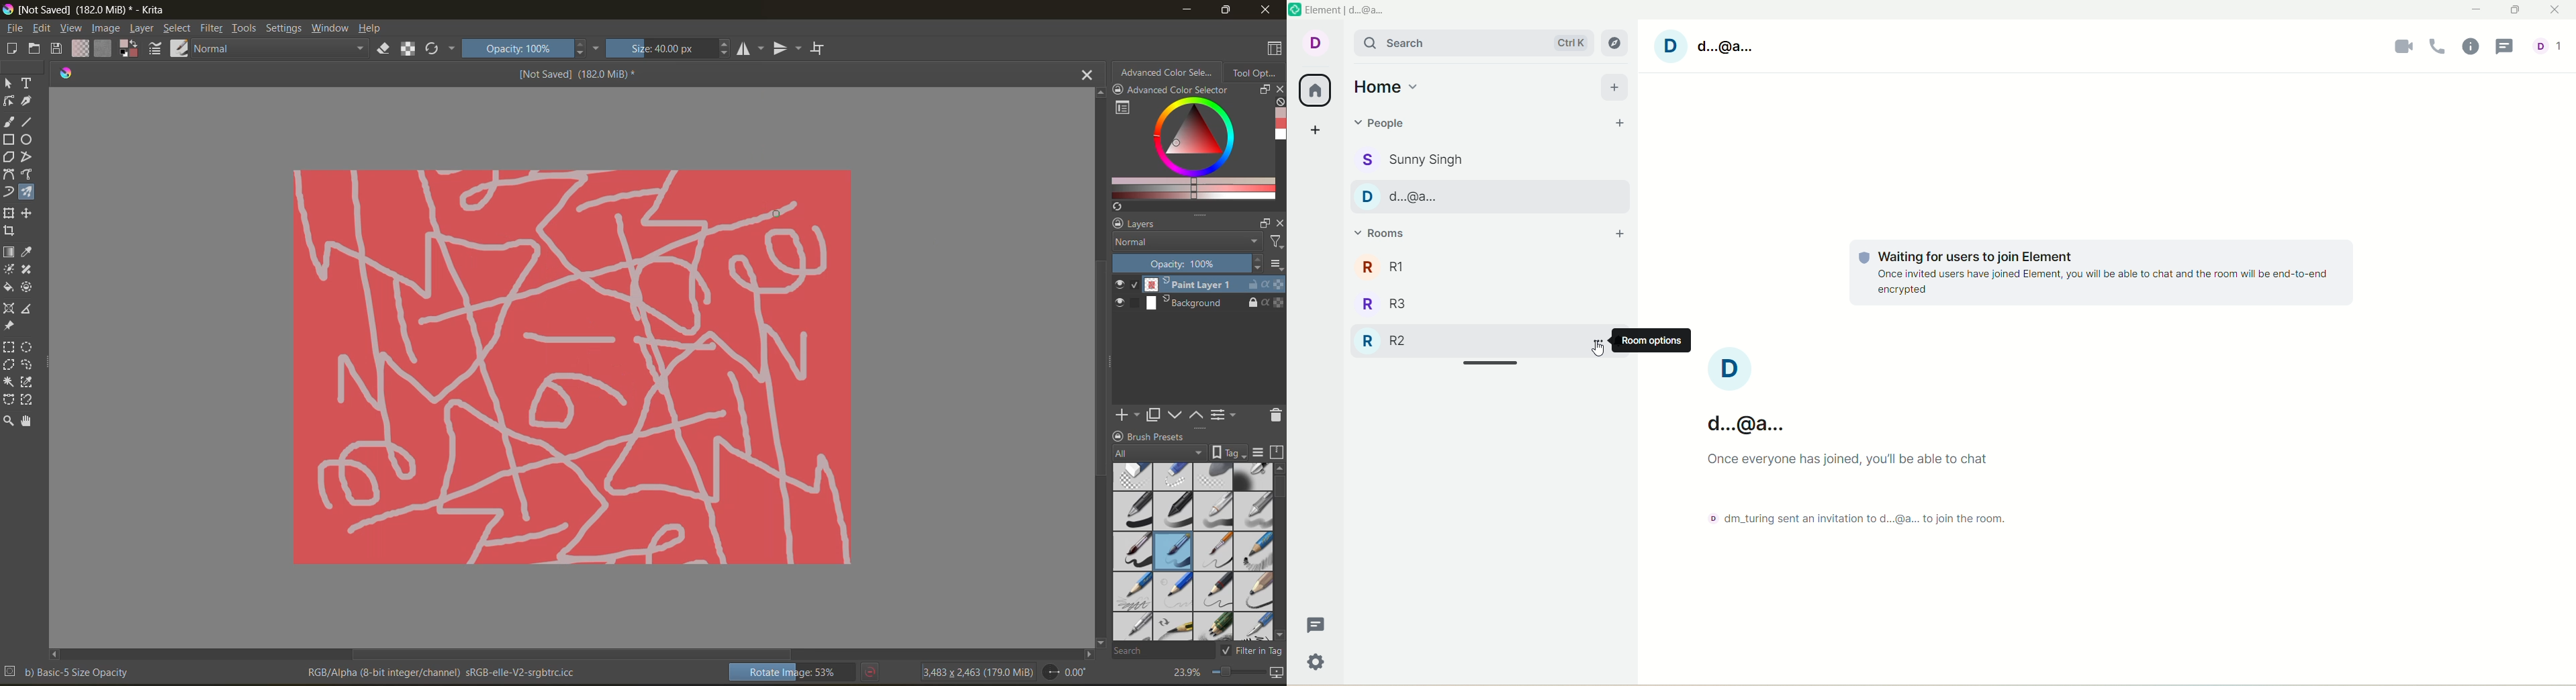 This screenshot has height=700, width=2576. What do you see at coordinates (1227, 450) in the screenshot?
I see `show tag box` at bounding box center [1227, 450].